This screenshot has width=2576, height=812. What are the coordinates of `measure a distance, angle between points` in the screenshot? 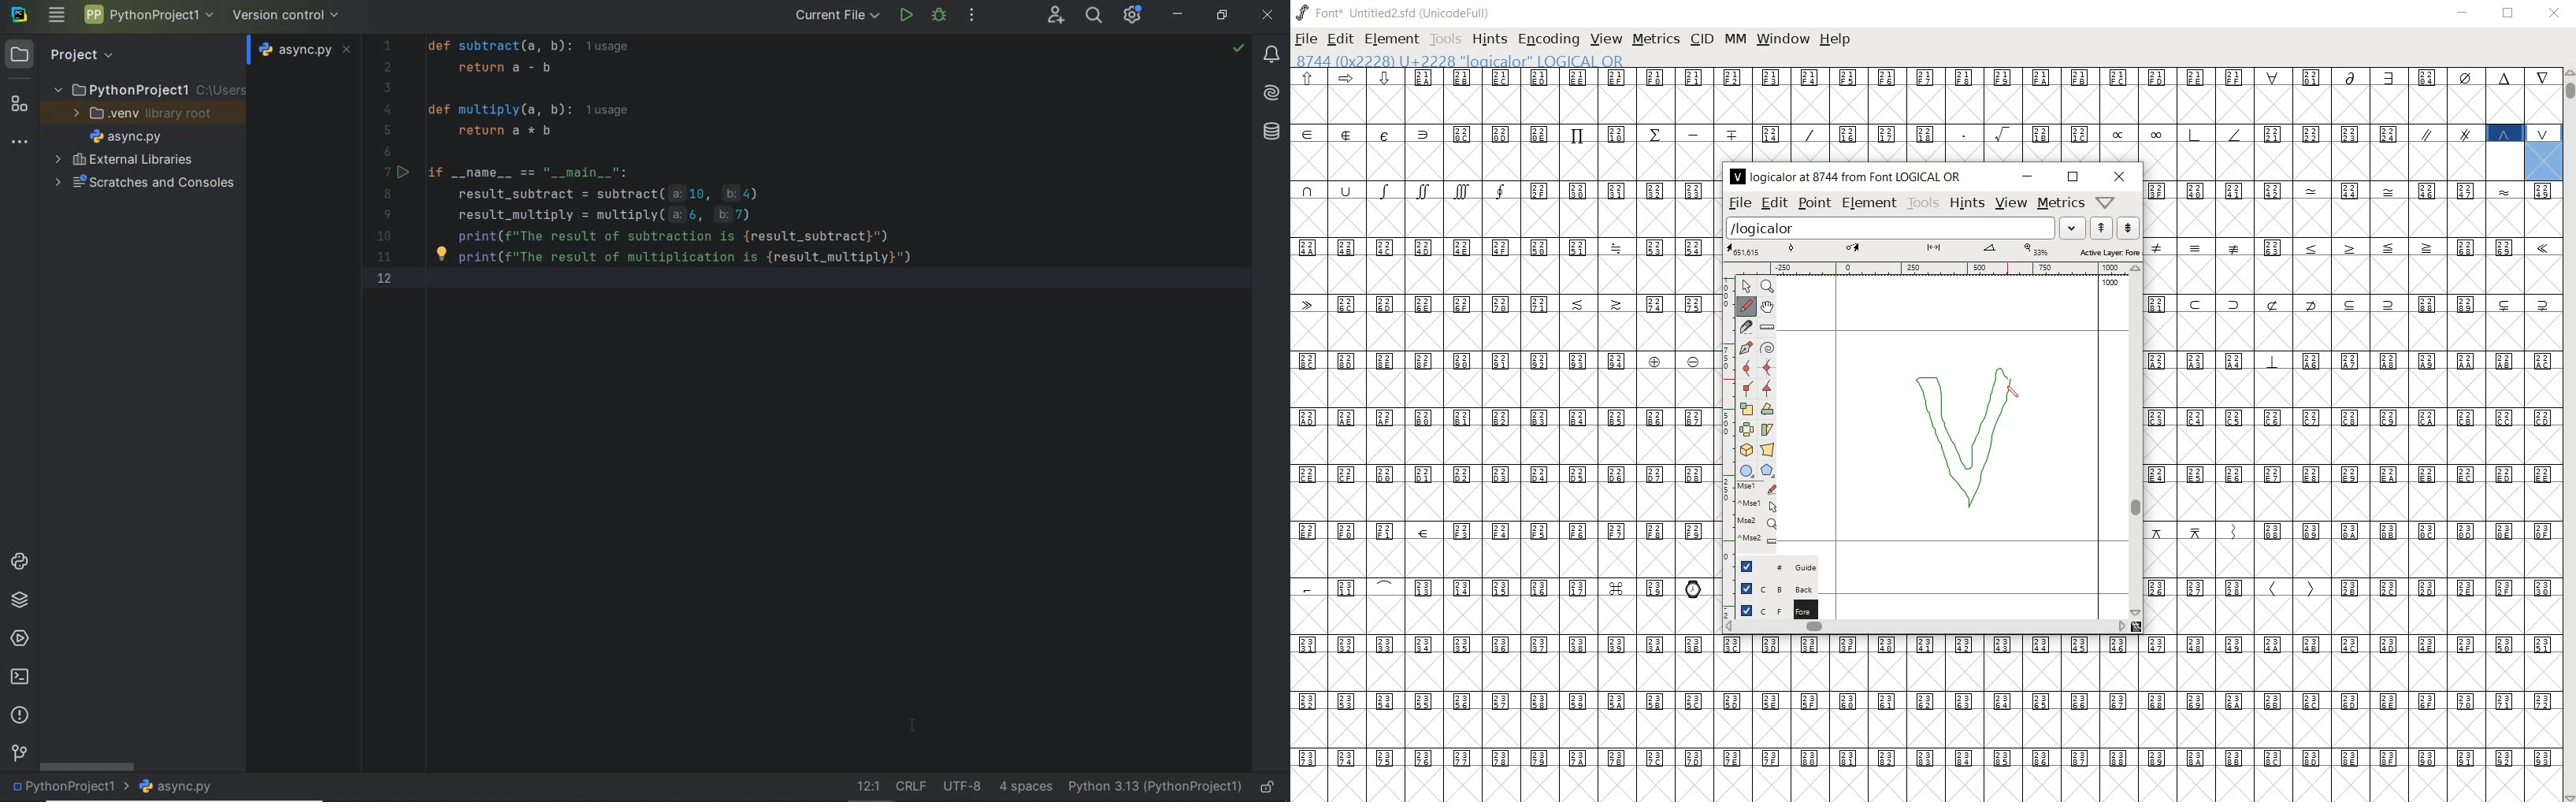 It's located at (1767, 327).